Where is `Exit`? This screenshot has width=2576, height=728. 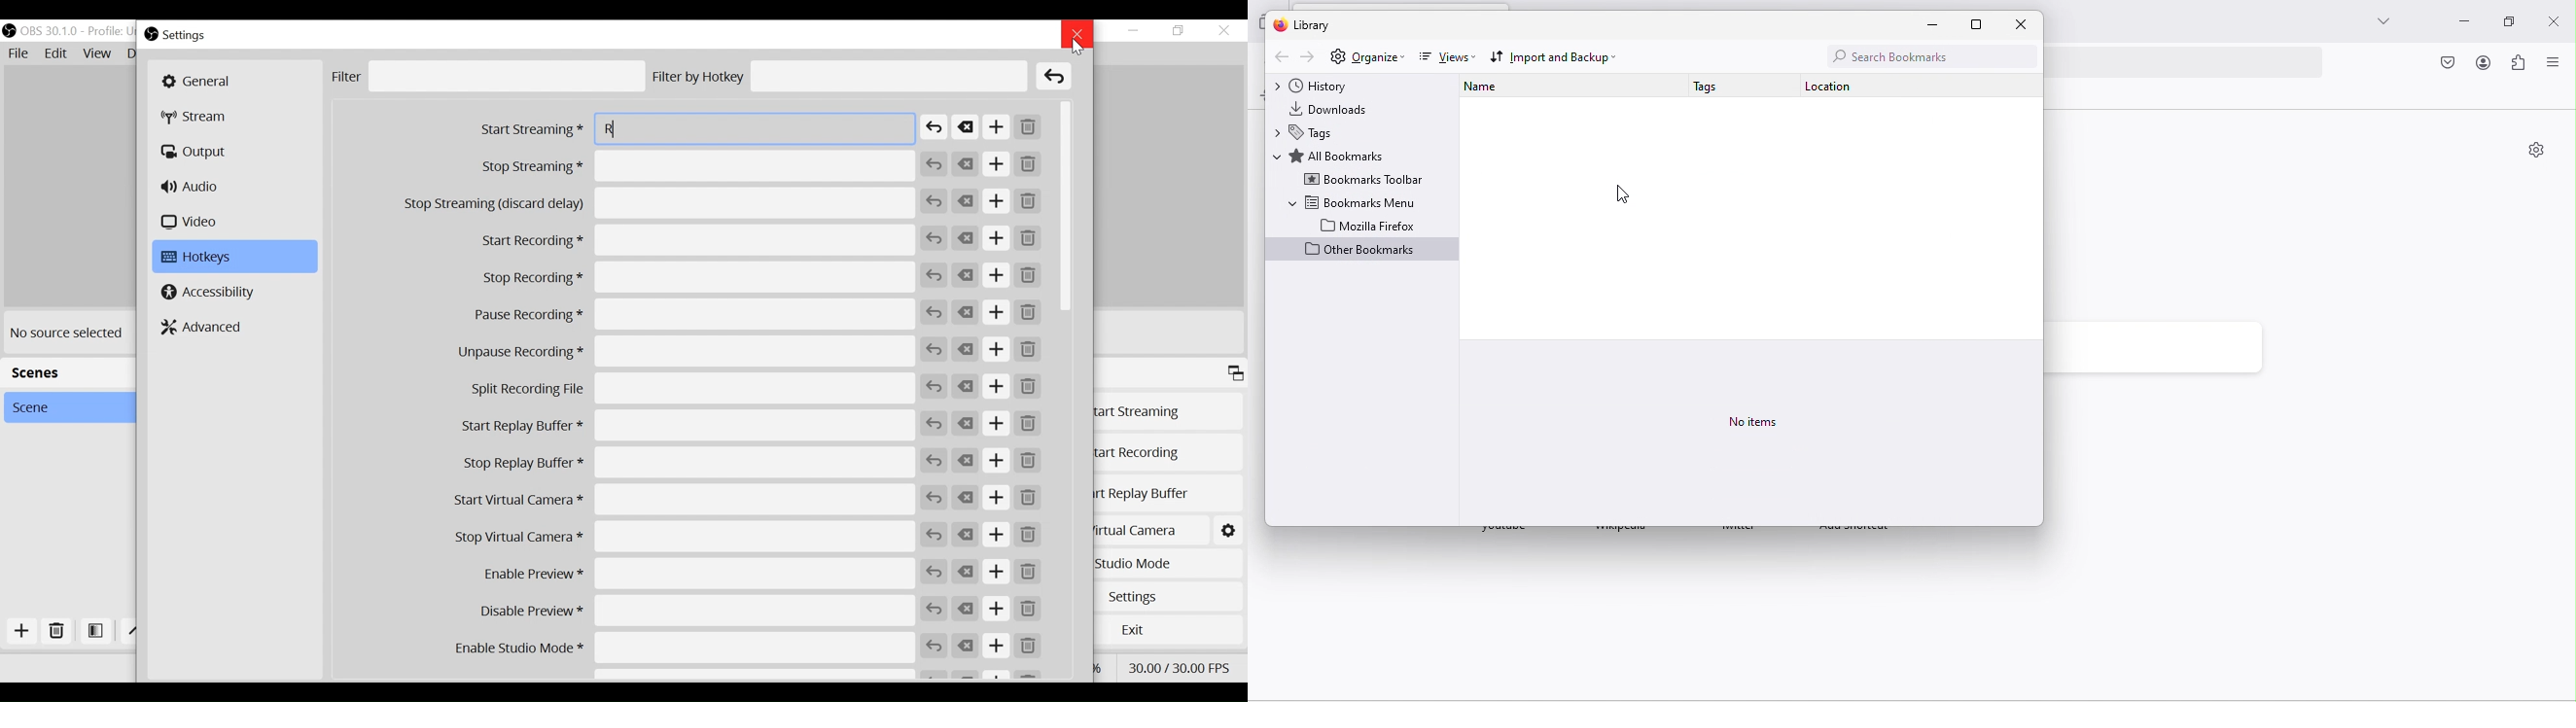
Exit is located at coordinates (1172, 628).